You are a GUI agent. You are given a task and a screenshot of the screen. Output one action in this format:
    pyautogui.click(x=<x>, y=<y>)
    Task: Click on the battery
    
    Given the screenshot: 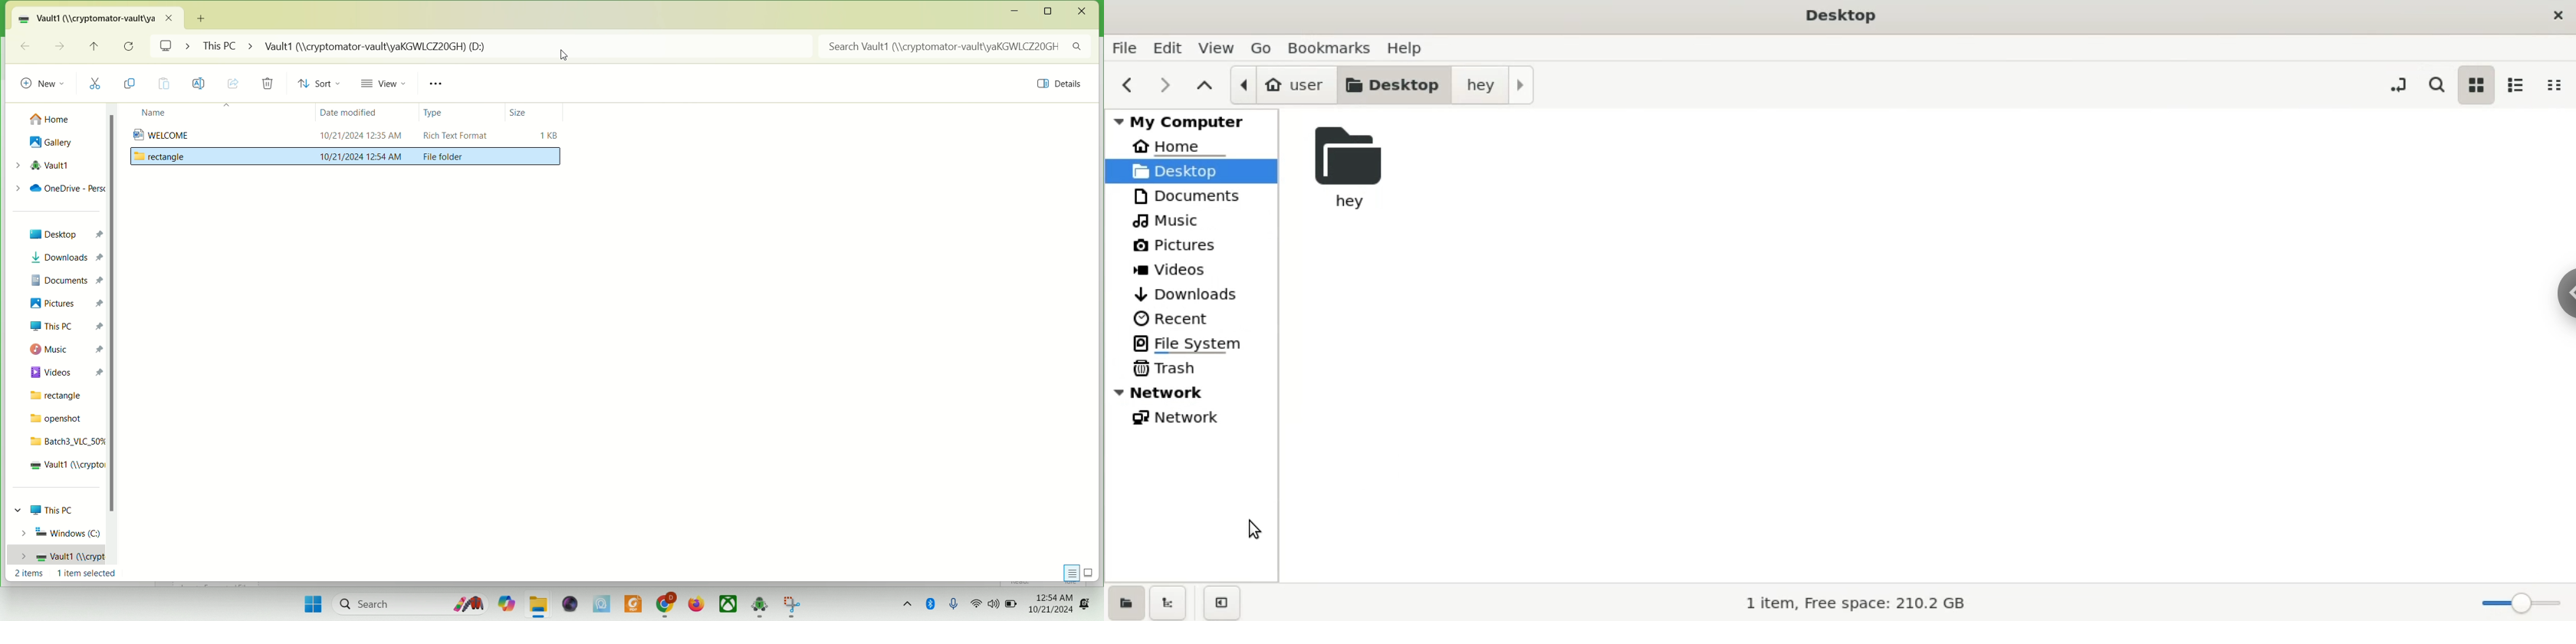 What is the action you would take?
    pyautogui.click(x=1011, y=604)
    